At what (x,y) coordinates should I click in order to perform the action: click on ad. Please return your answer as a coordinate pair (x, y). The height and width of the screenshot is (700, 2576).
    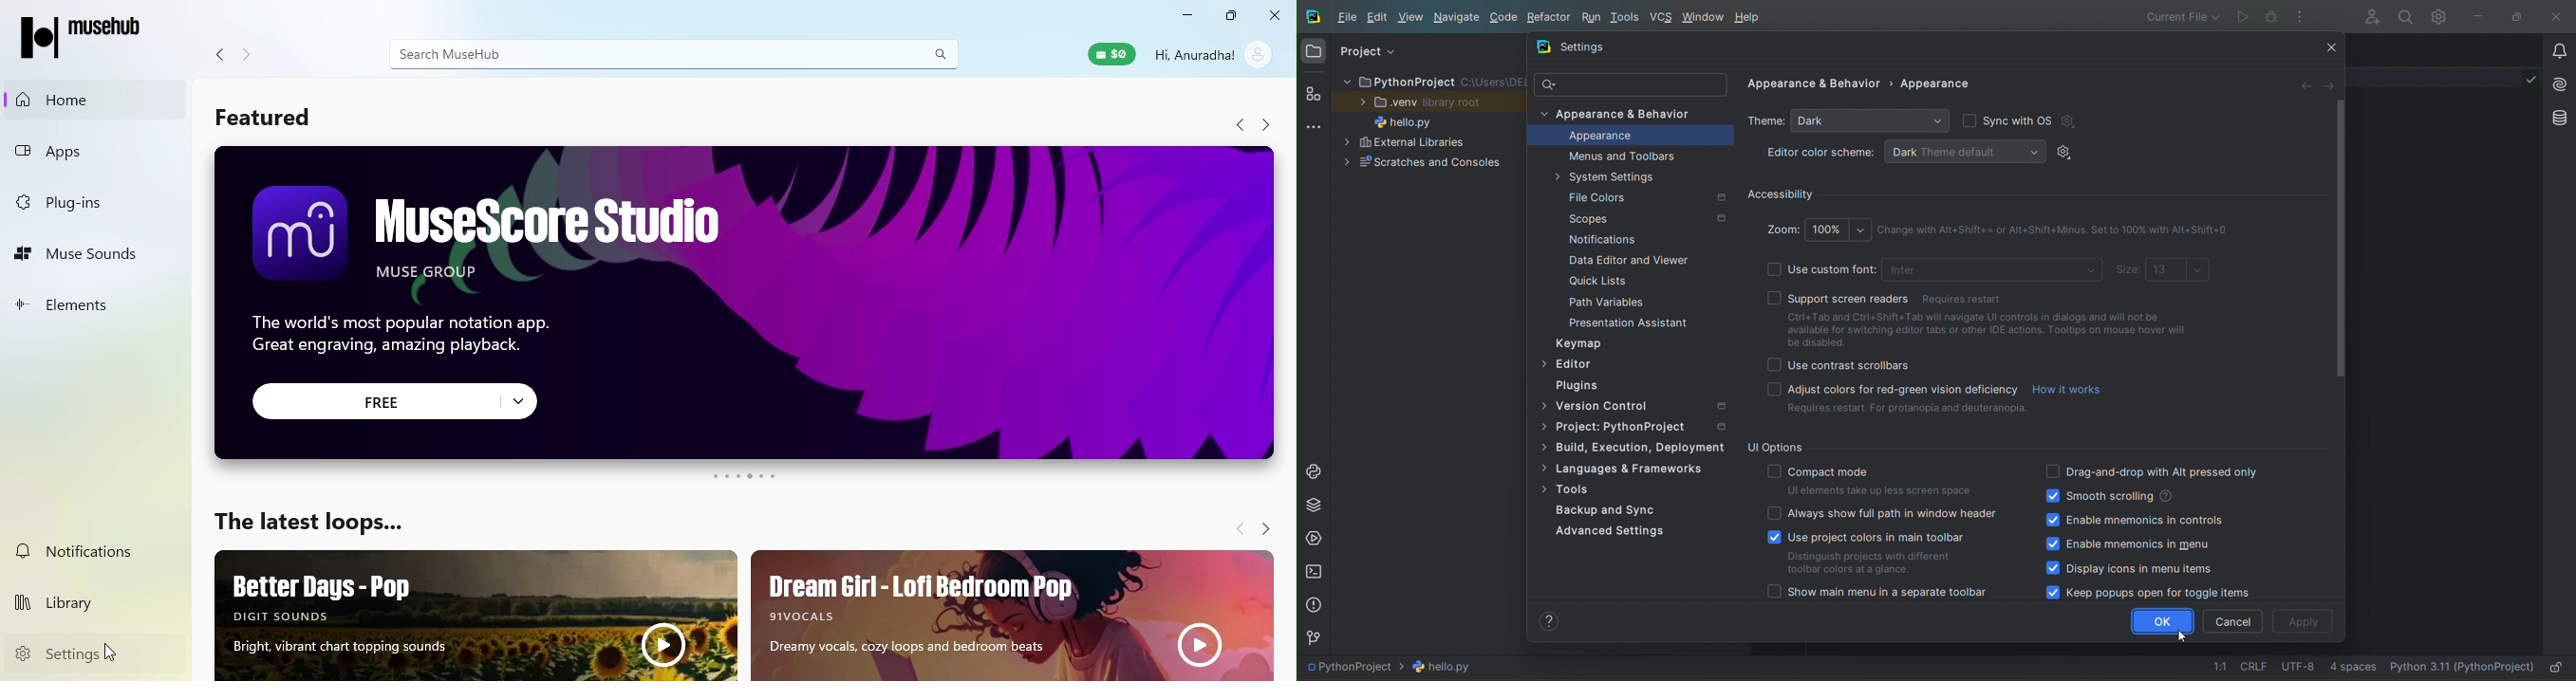
    Looking at the image, I should click on (475, 614).